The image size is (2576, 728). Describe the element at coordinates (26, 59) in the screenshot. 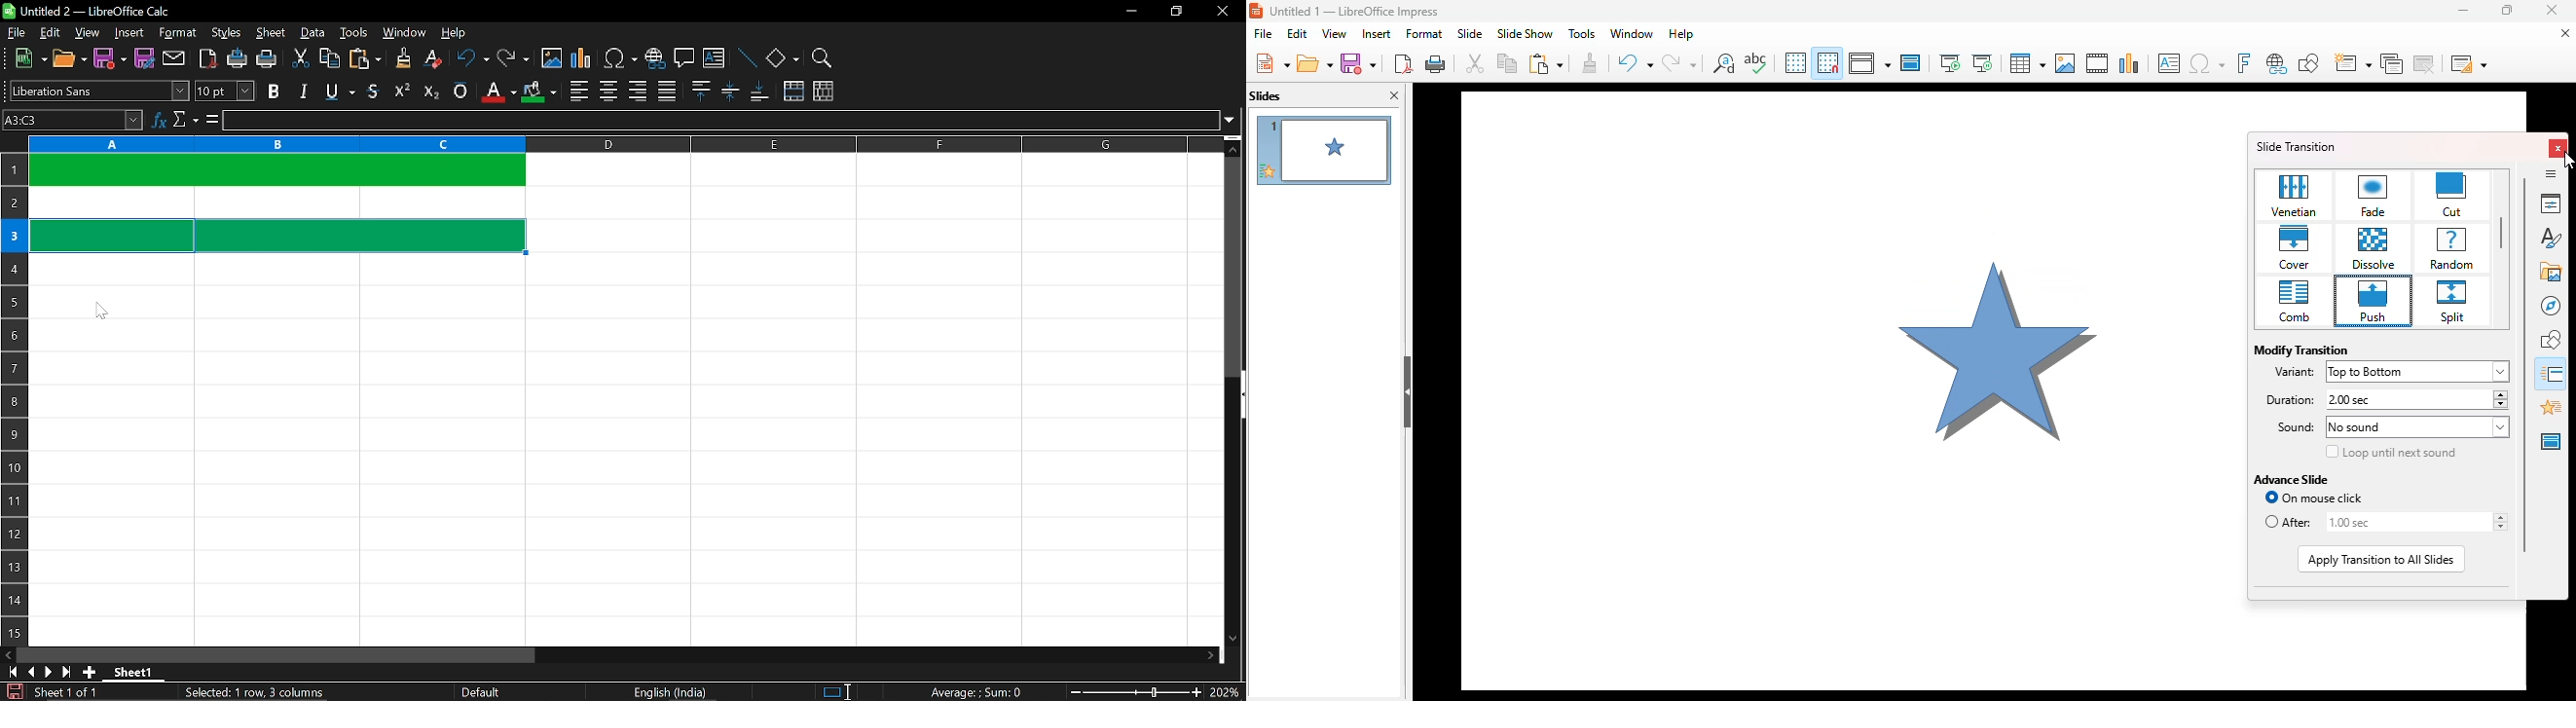

I see `new` at that location.